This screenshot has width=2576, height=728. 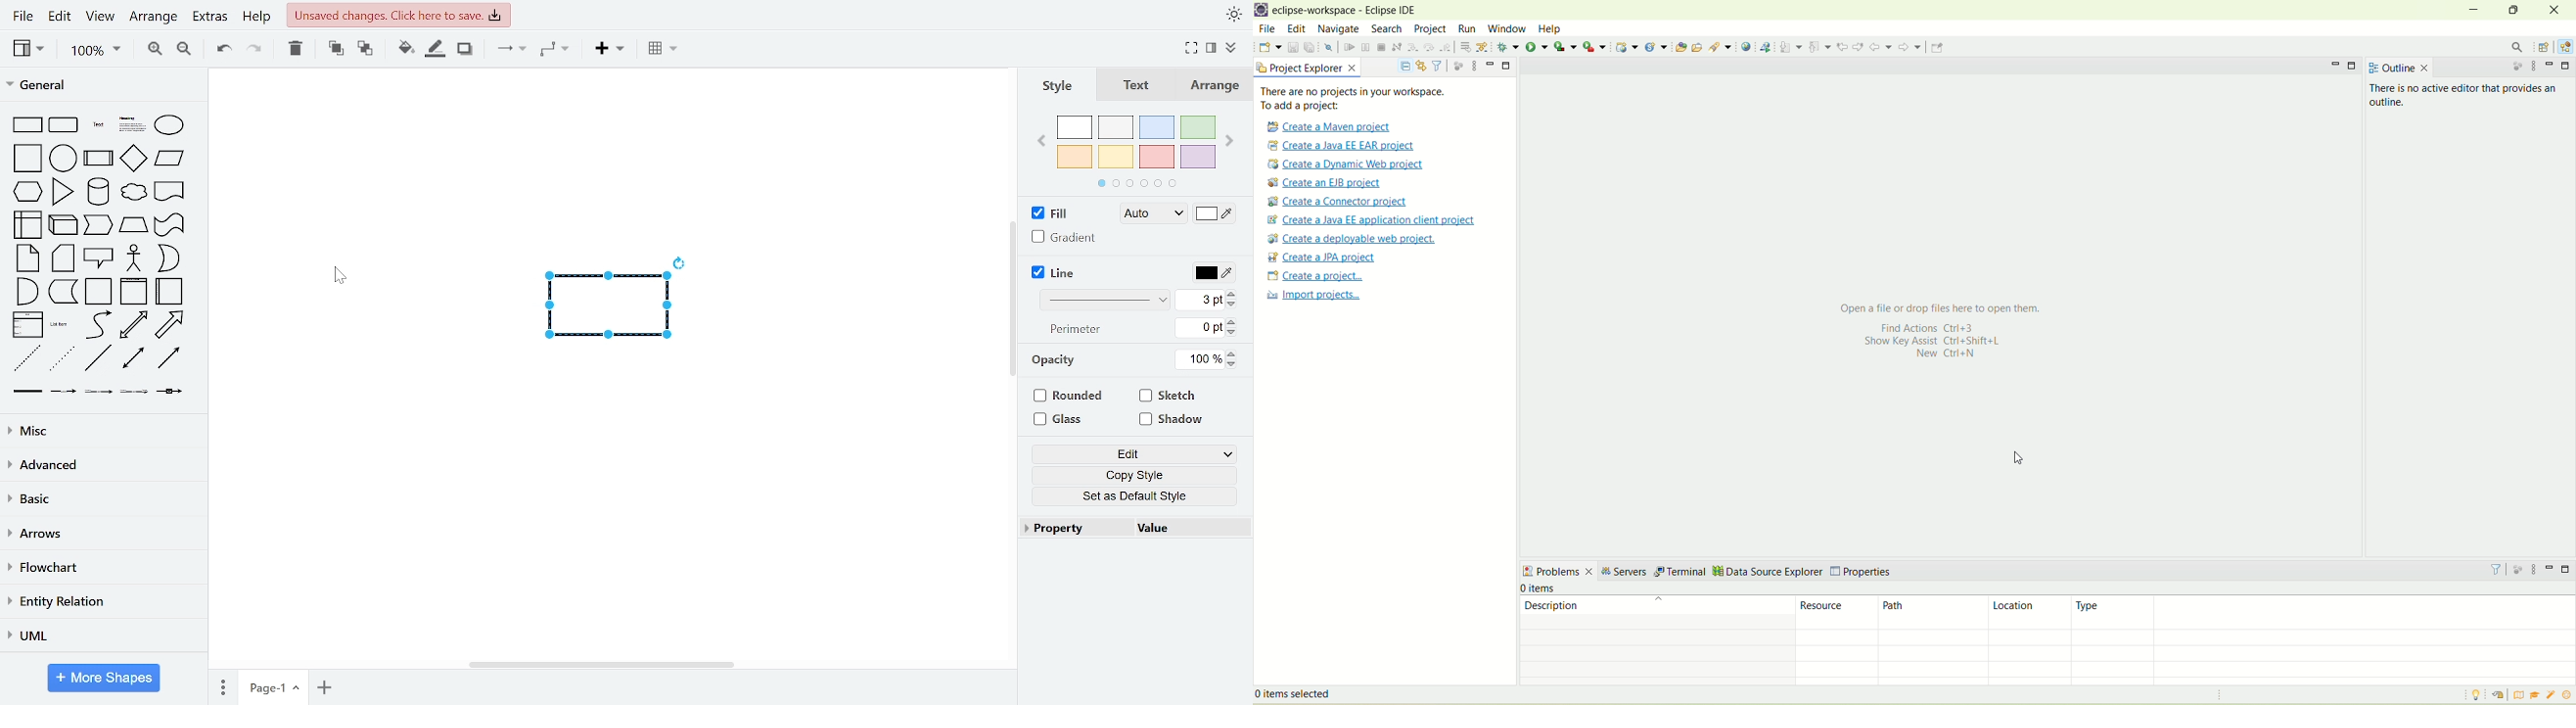 What do you see at coordinates (154, 51) in the screenshot?
I see `zoom in` at bounding box center [154, 51].